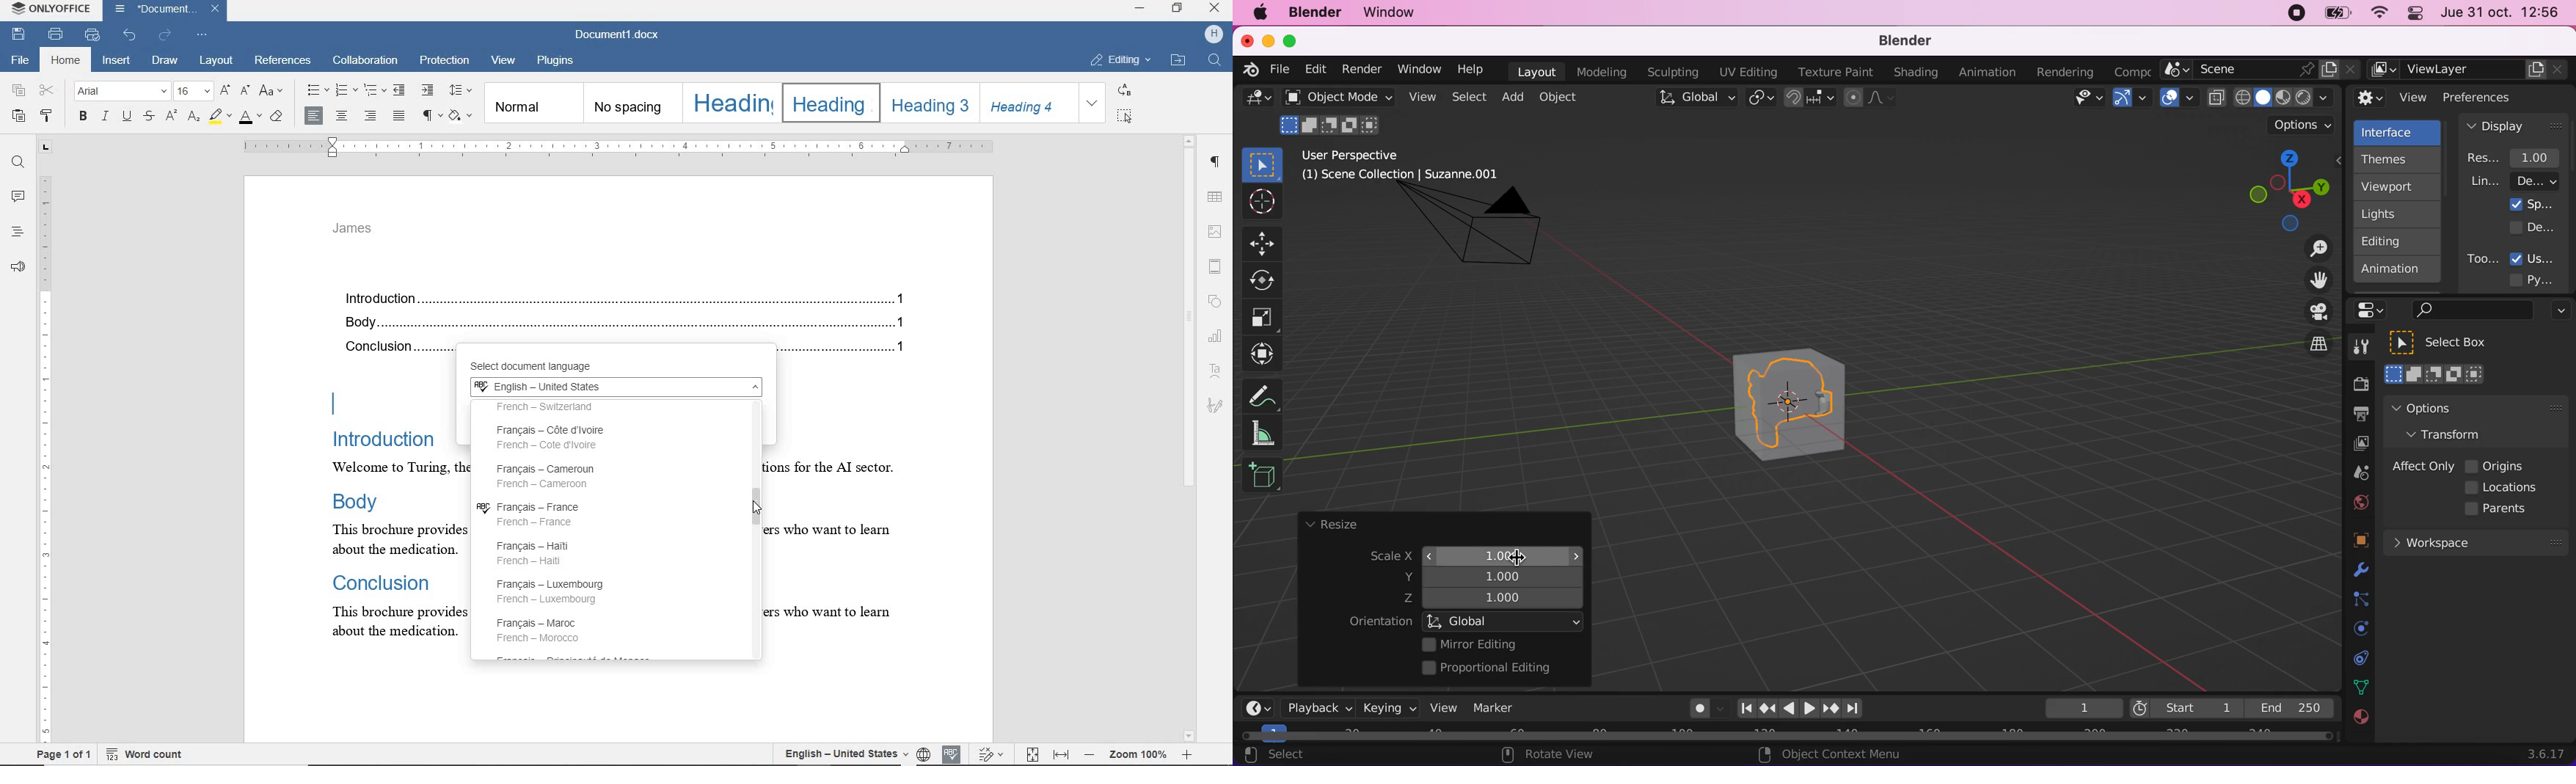 This screenshot has width=2576, height=784. Describe the element at coordinates (1394, 13) in the screenshot. I see `window` at that location.